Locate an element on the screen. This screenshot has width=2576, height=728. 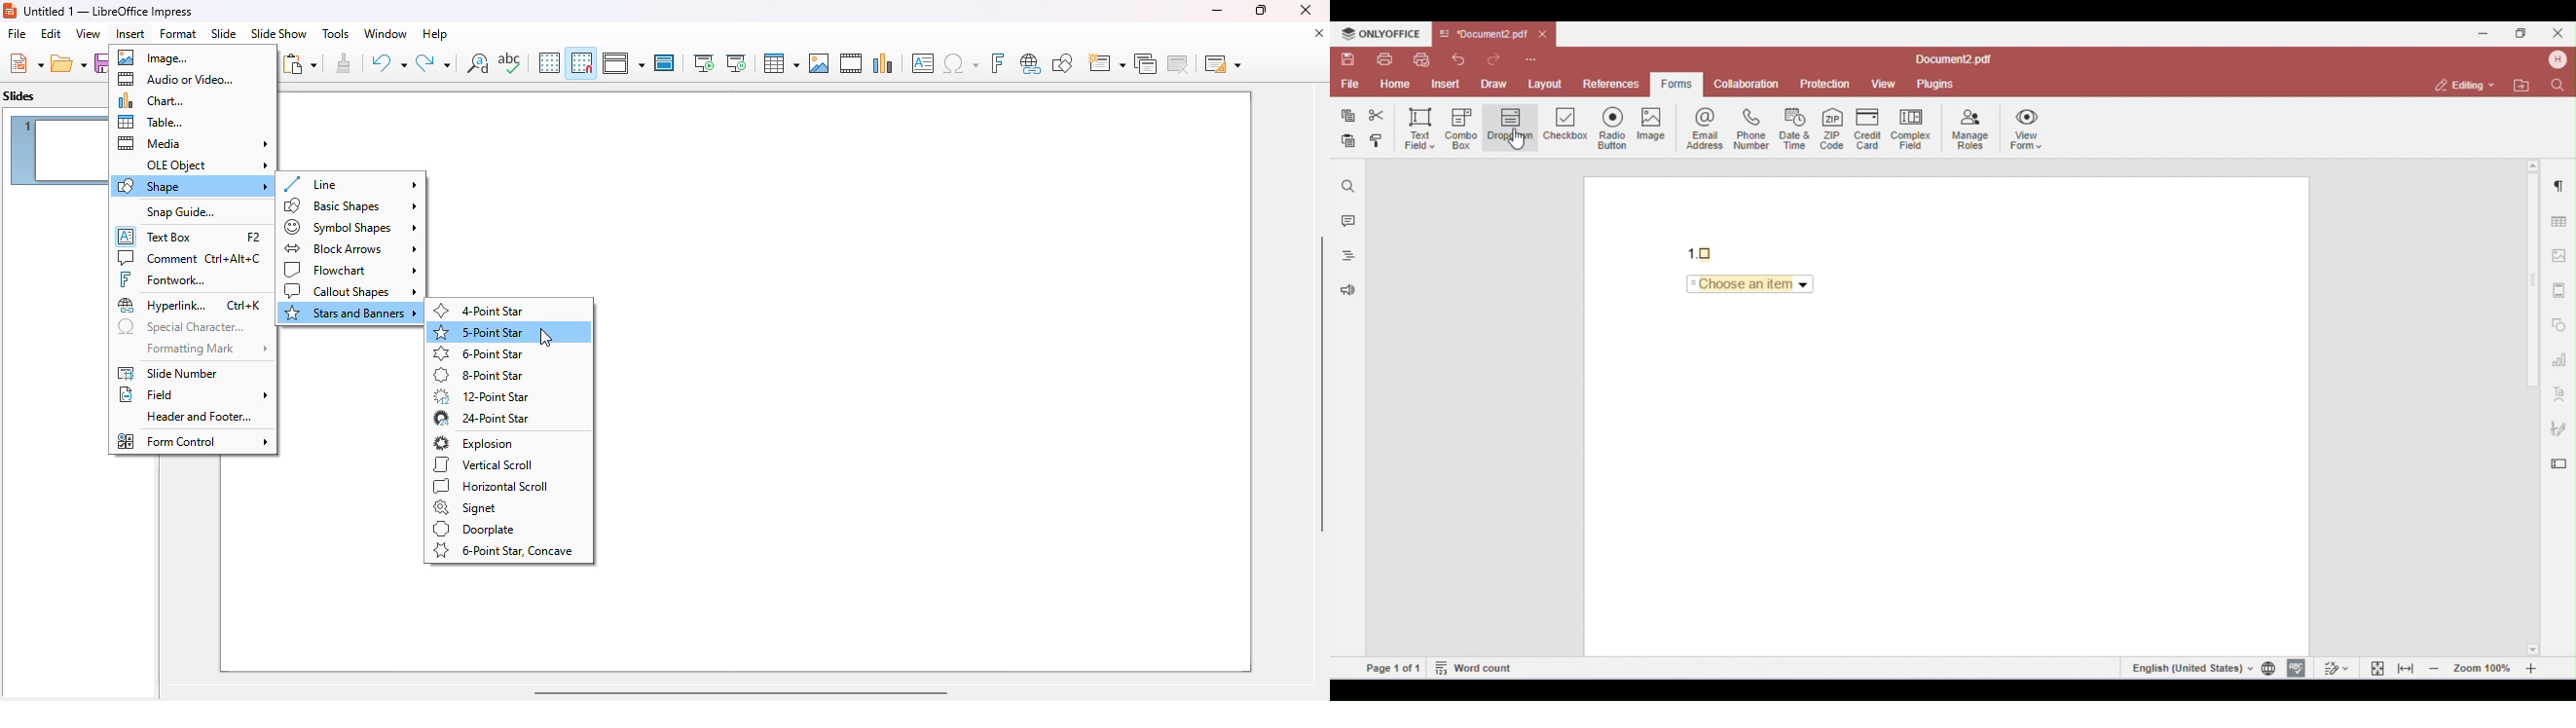
special characters is located at coordinates (181, 328).